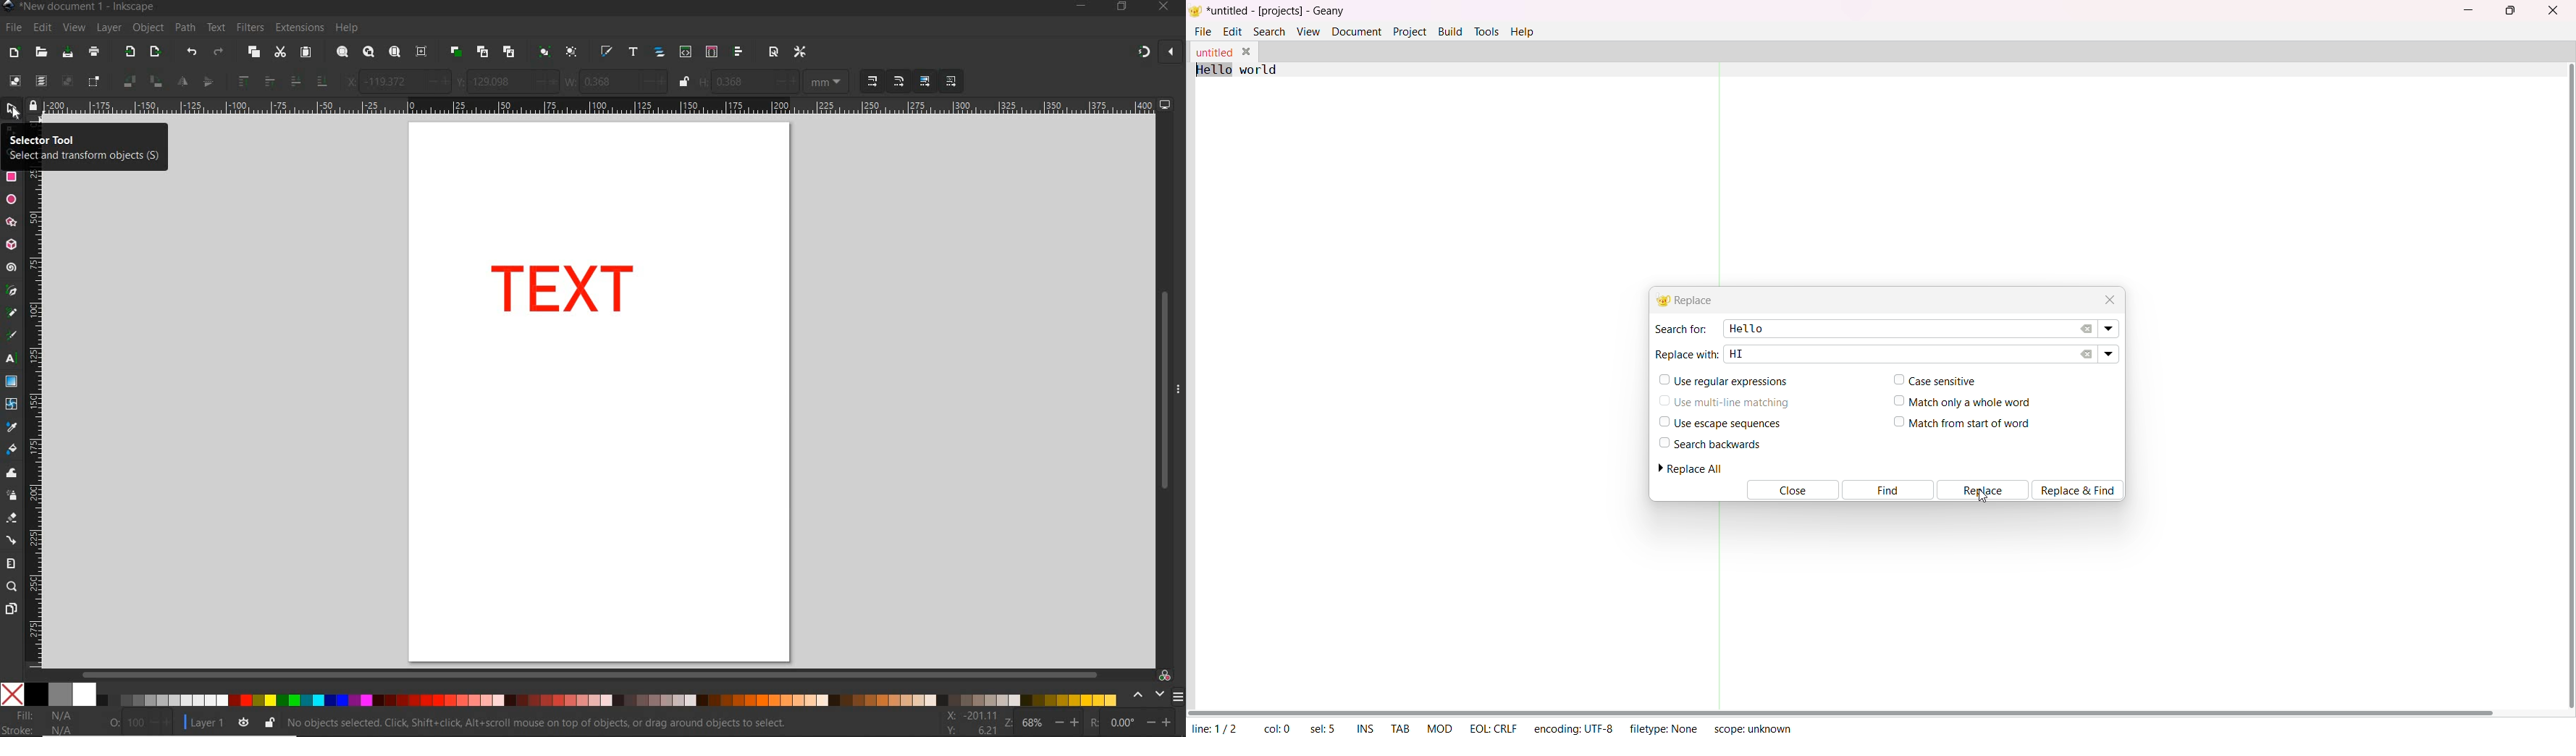 The height and width of the screenshot is (756, 2576). I want to click on PENCIL TOOL, so click(11, 313).